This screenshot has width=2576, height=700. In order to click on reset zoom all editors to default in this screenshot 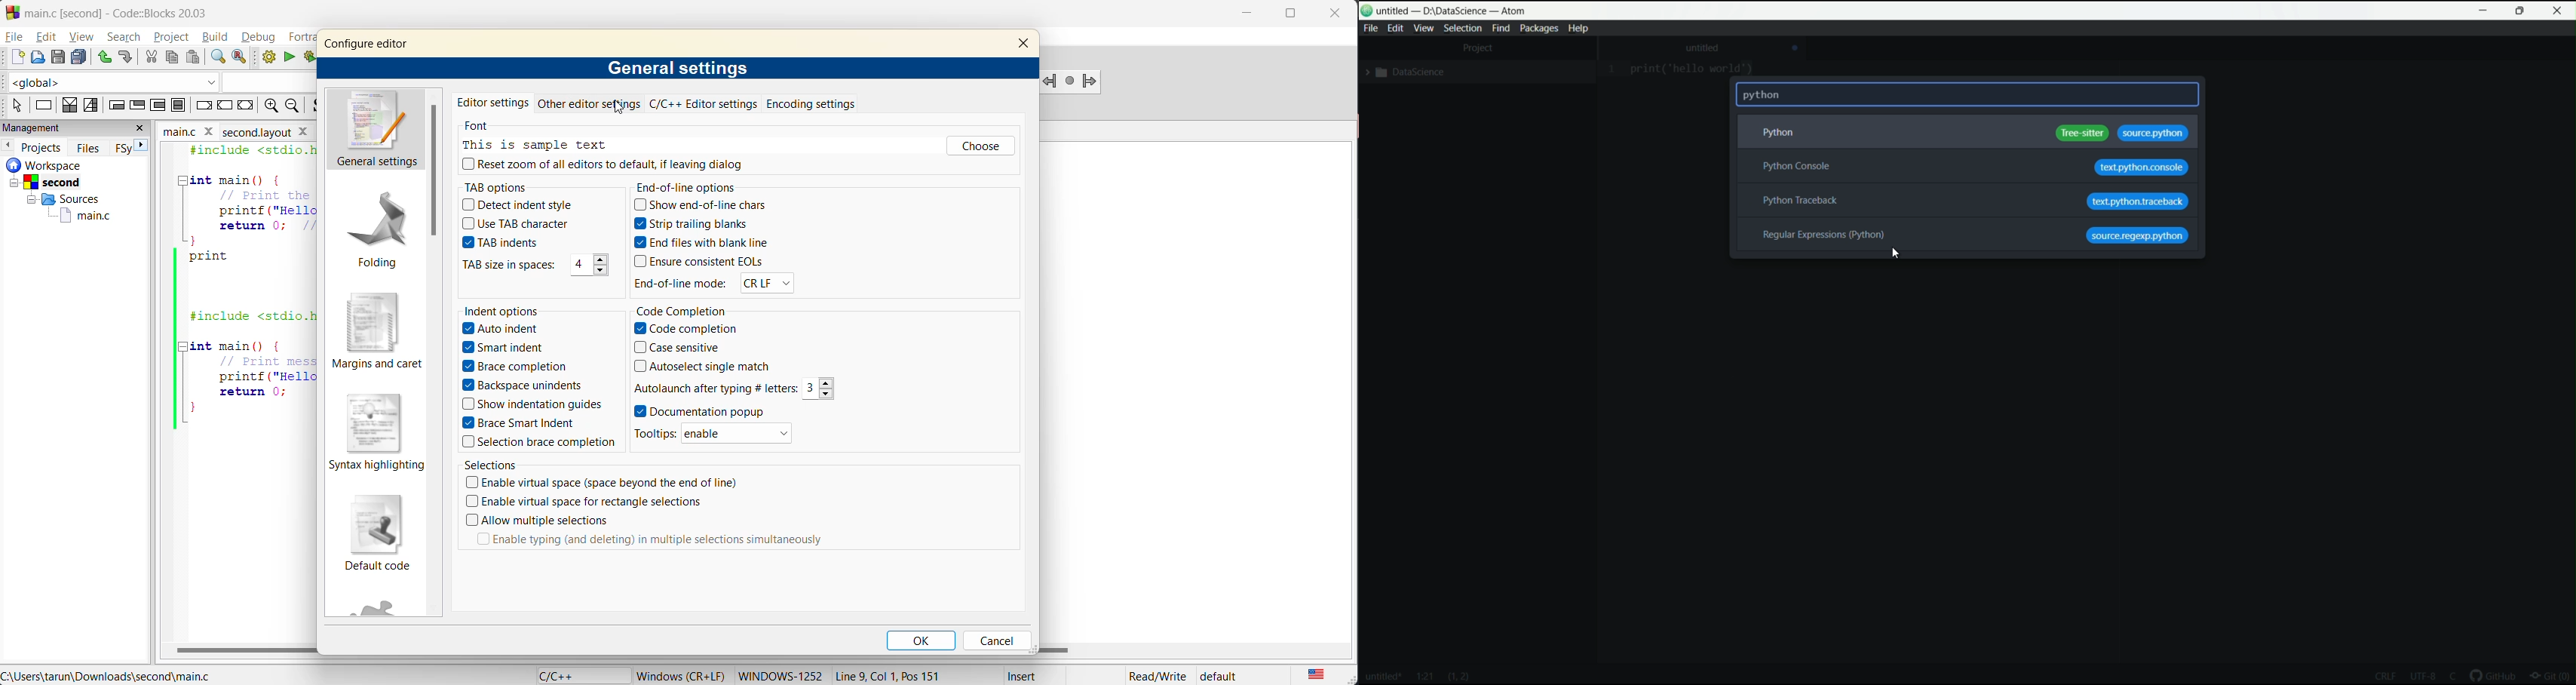, I will do `click(603, 164)`.